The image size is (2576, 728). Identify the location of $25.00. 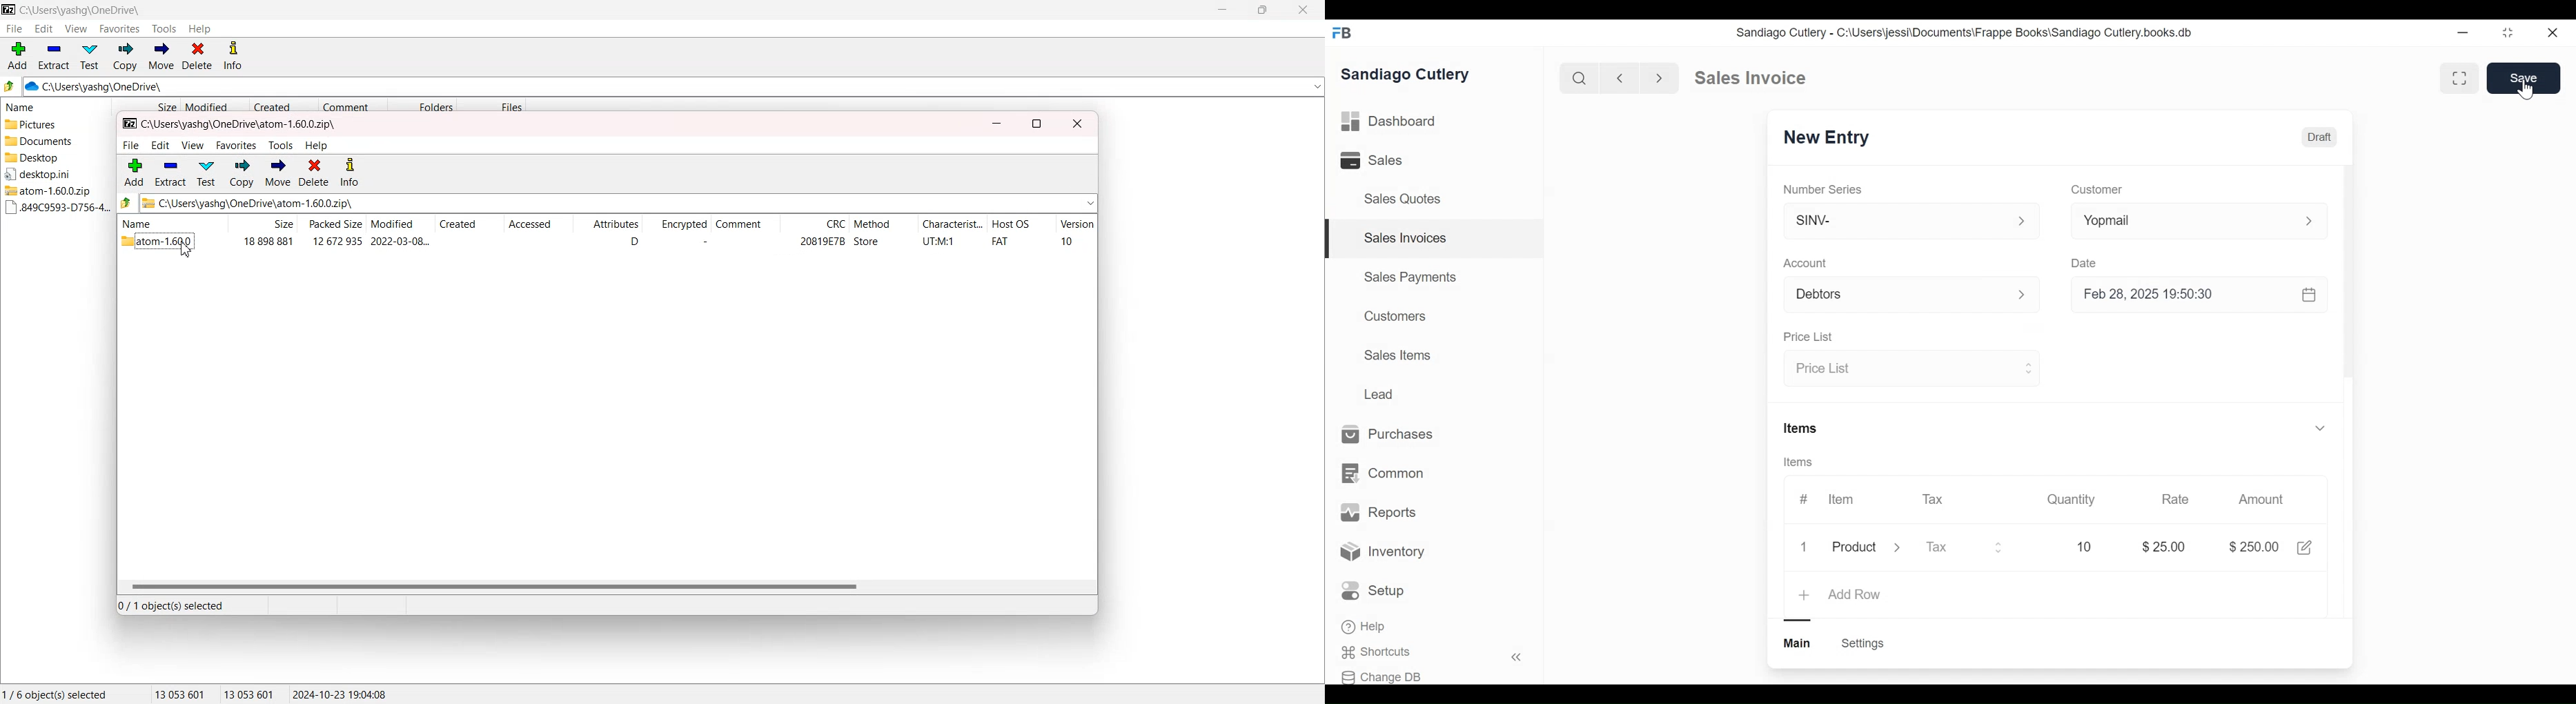
(2254, 547).